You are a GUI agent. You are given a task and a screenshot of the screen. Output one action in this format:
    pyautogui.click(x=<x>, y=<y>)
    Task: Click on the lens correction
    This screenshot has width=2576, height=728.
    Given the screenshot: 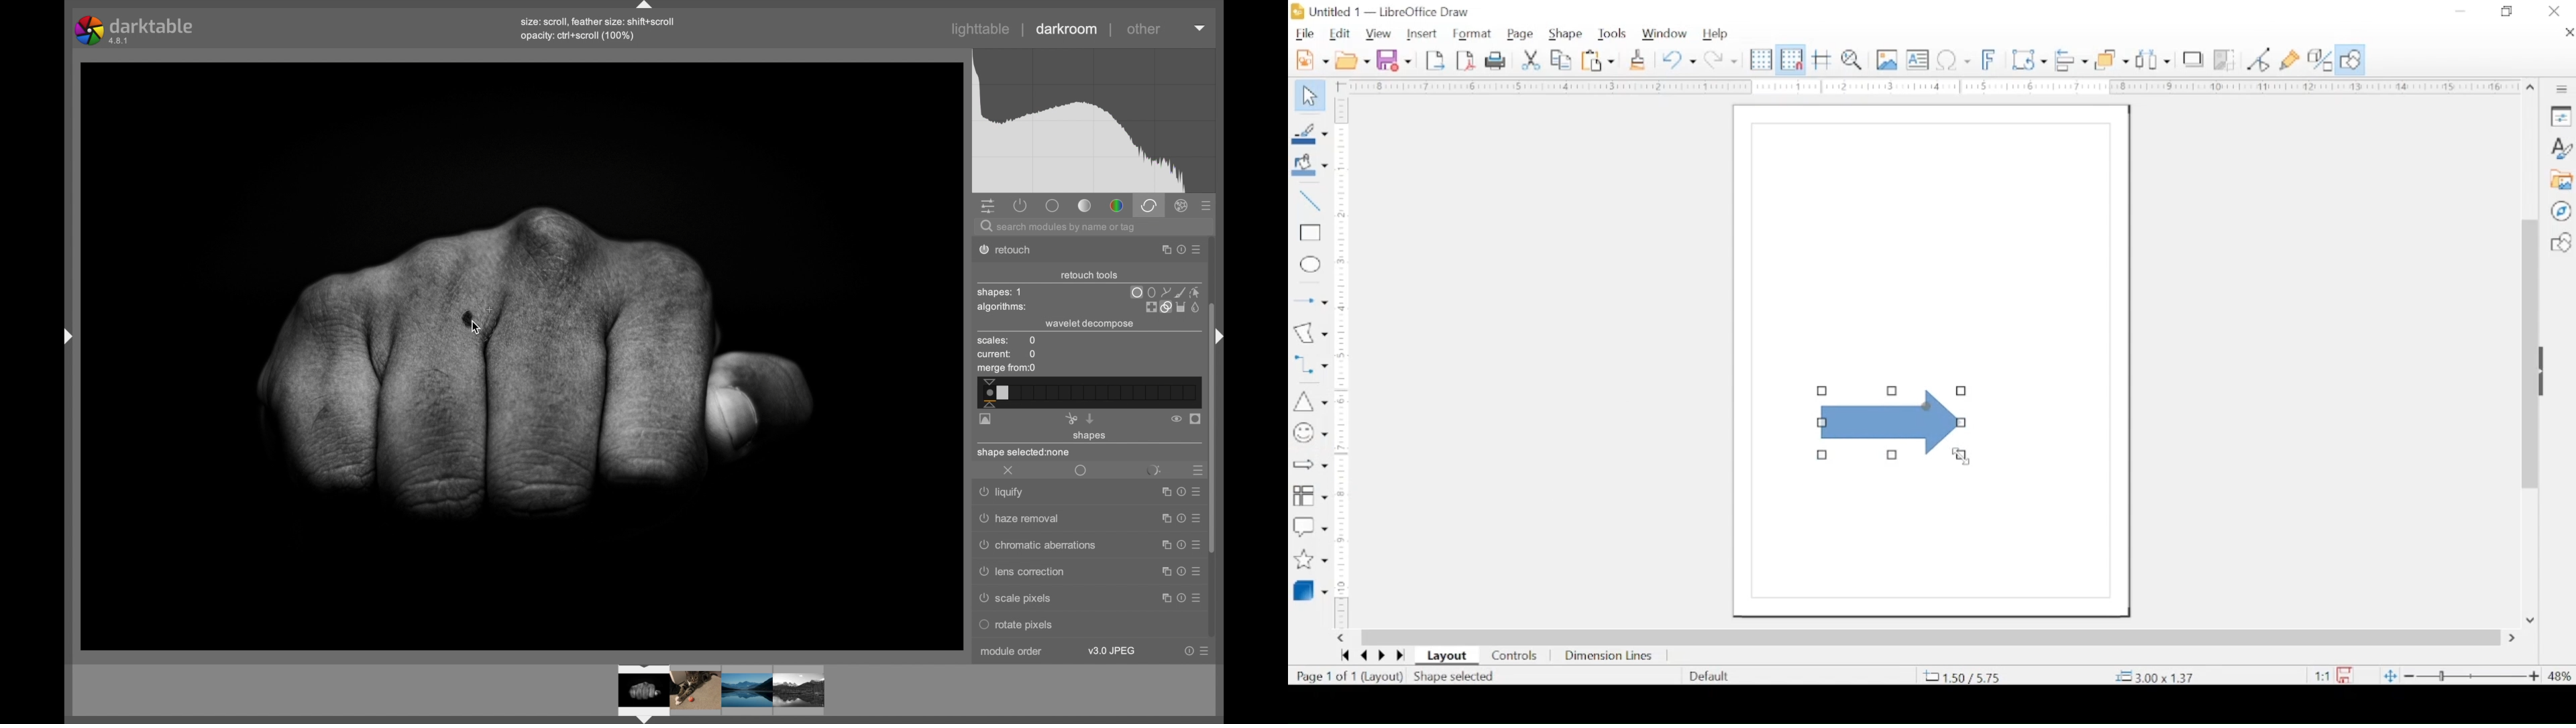 What is the action you would take?
    pyautogui.click(x=1030, y=572)
    